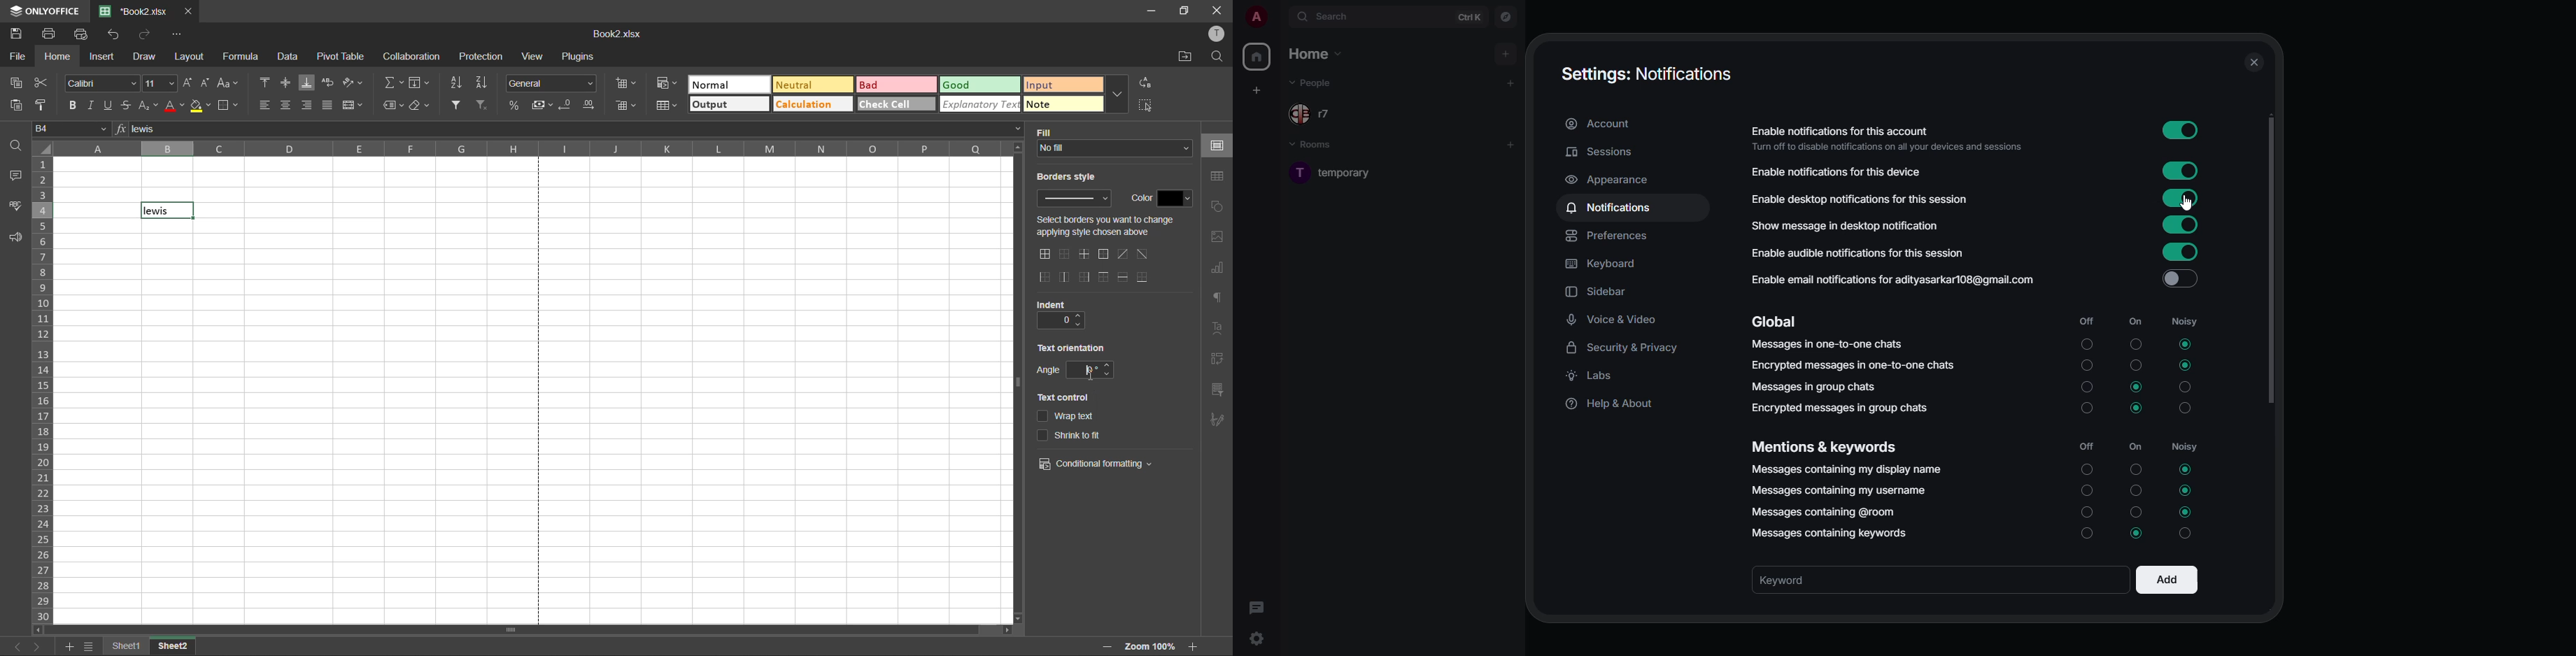  What do you see at coordinates (486, 82) in the screenshot?
I see `sort descending` at bounding box center [486, 82].